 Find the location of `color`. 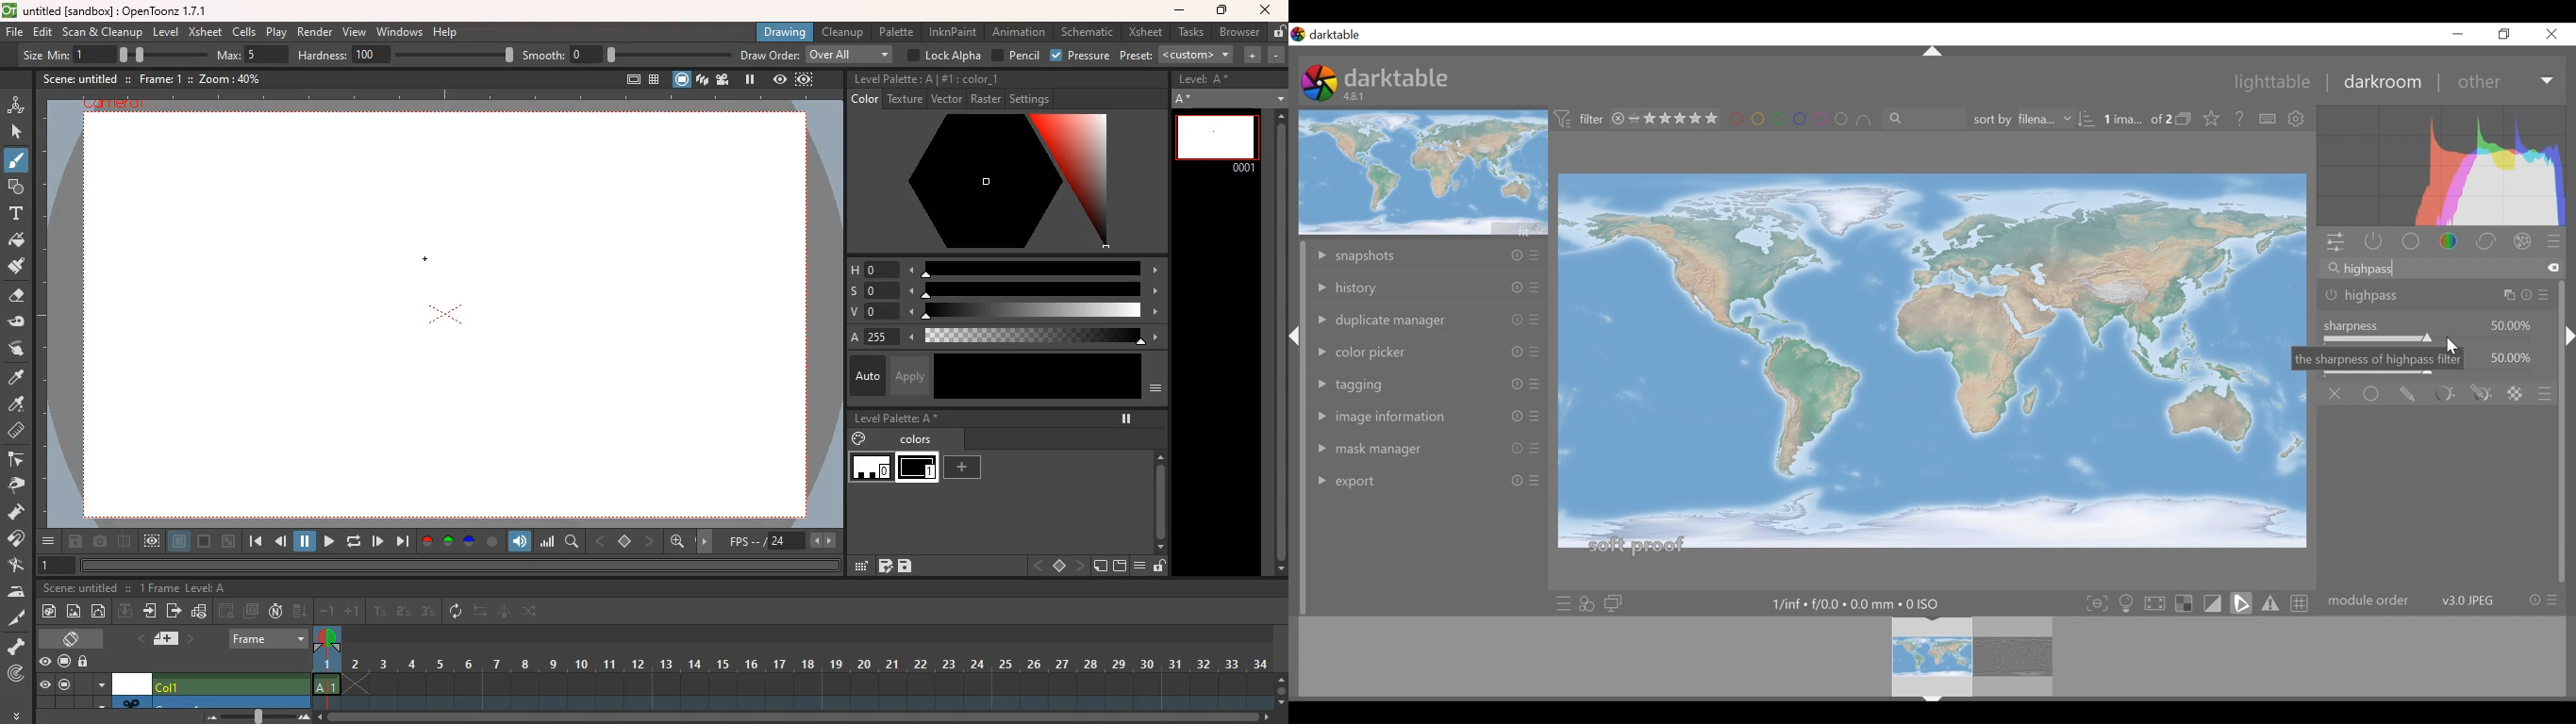

color is located at coordinates (2448, 241).